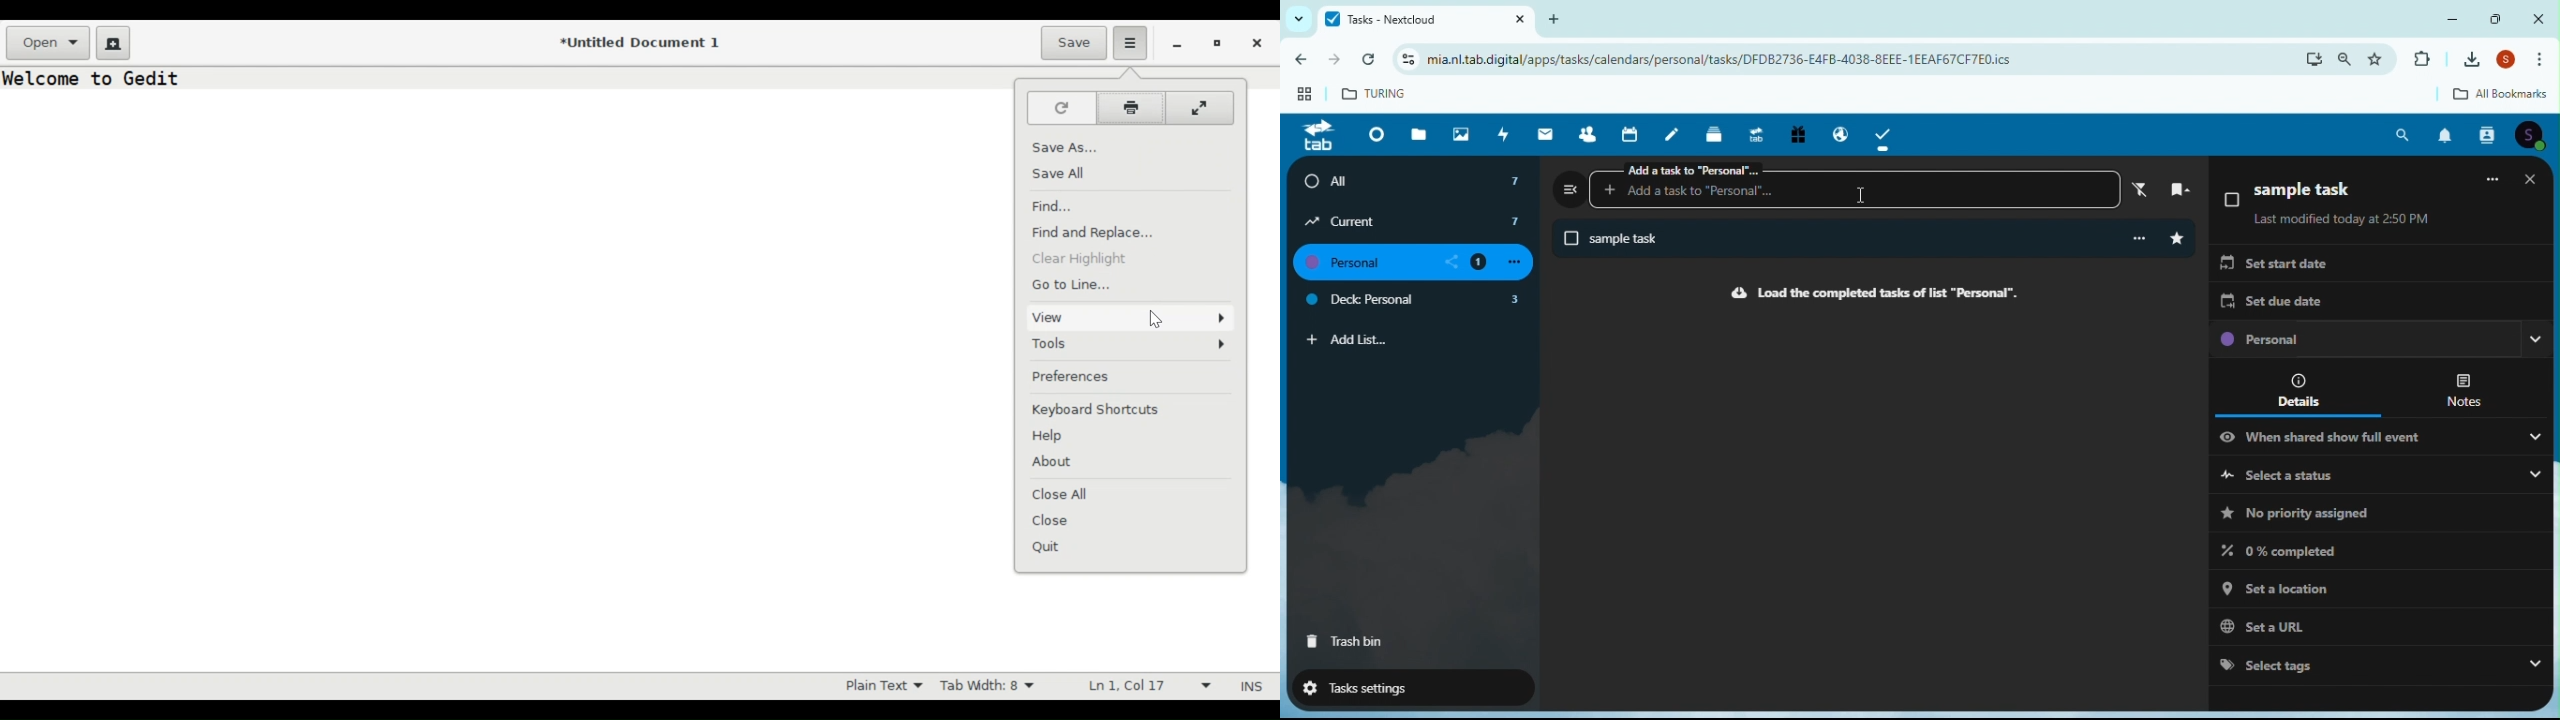 The height and width of the screenshot is (728, 2576). What do you see at coordinates (1423, 19) in the screenshot?
I see `tasks - next cloud` at bounding box center [1423, 19].